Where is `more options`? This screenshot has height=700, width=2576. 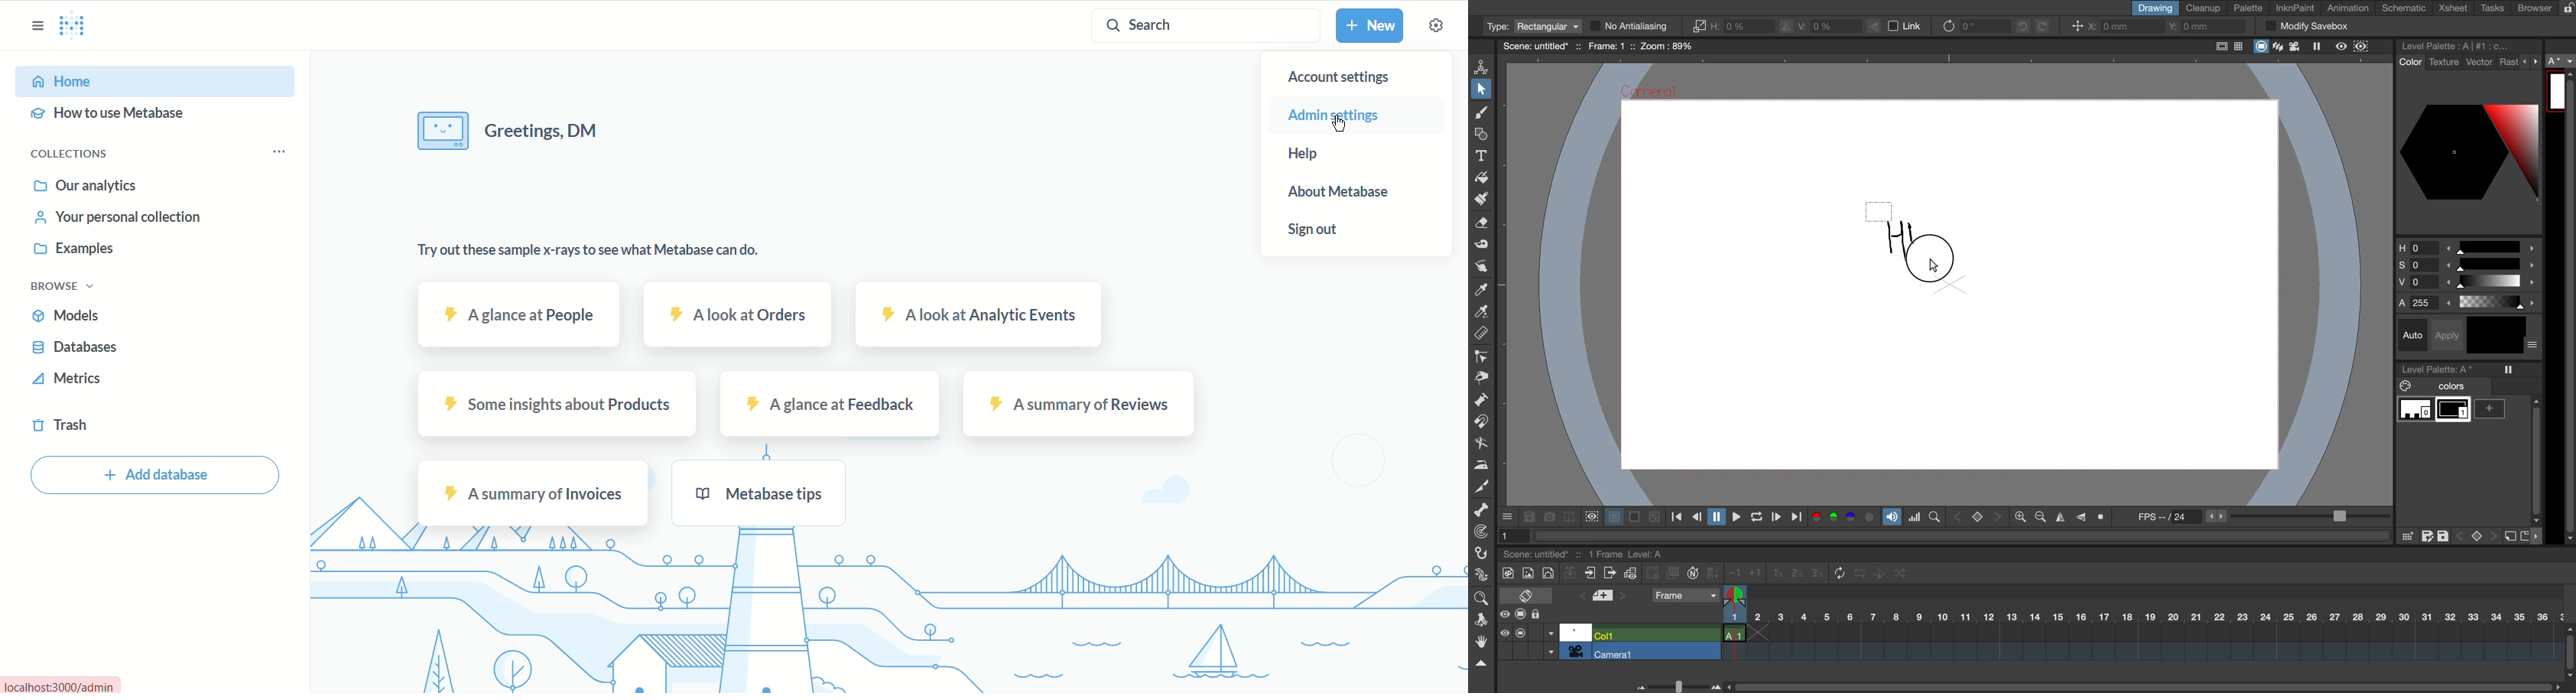 more options is located at coordinates (2532, 61).